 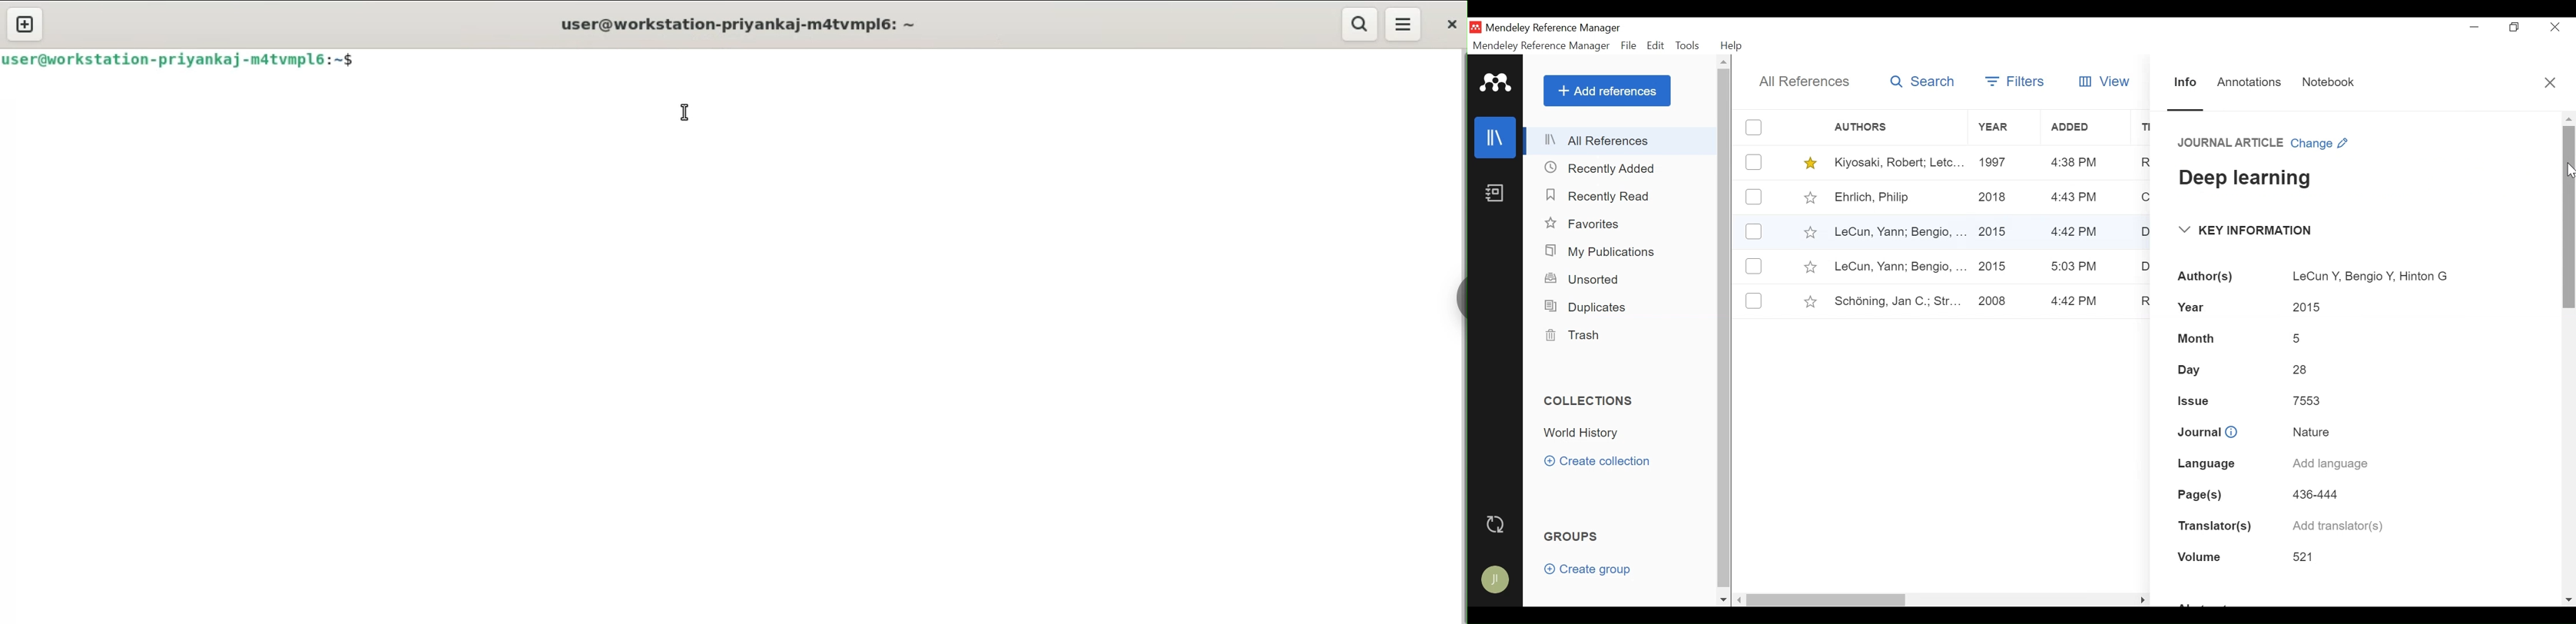 What do you see at coordinates (1622, 140) in the screenshot?
I see `All References` at bounding box center [1622, 140].